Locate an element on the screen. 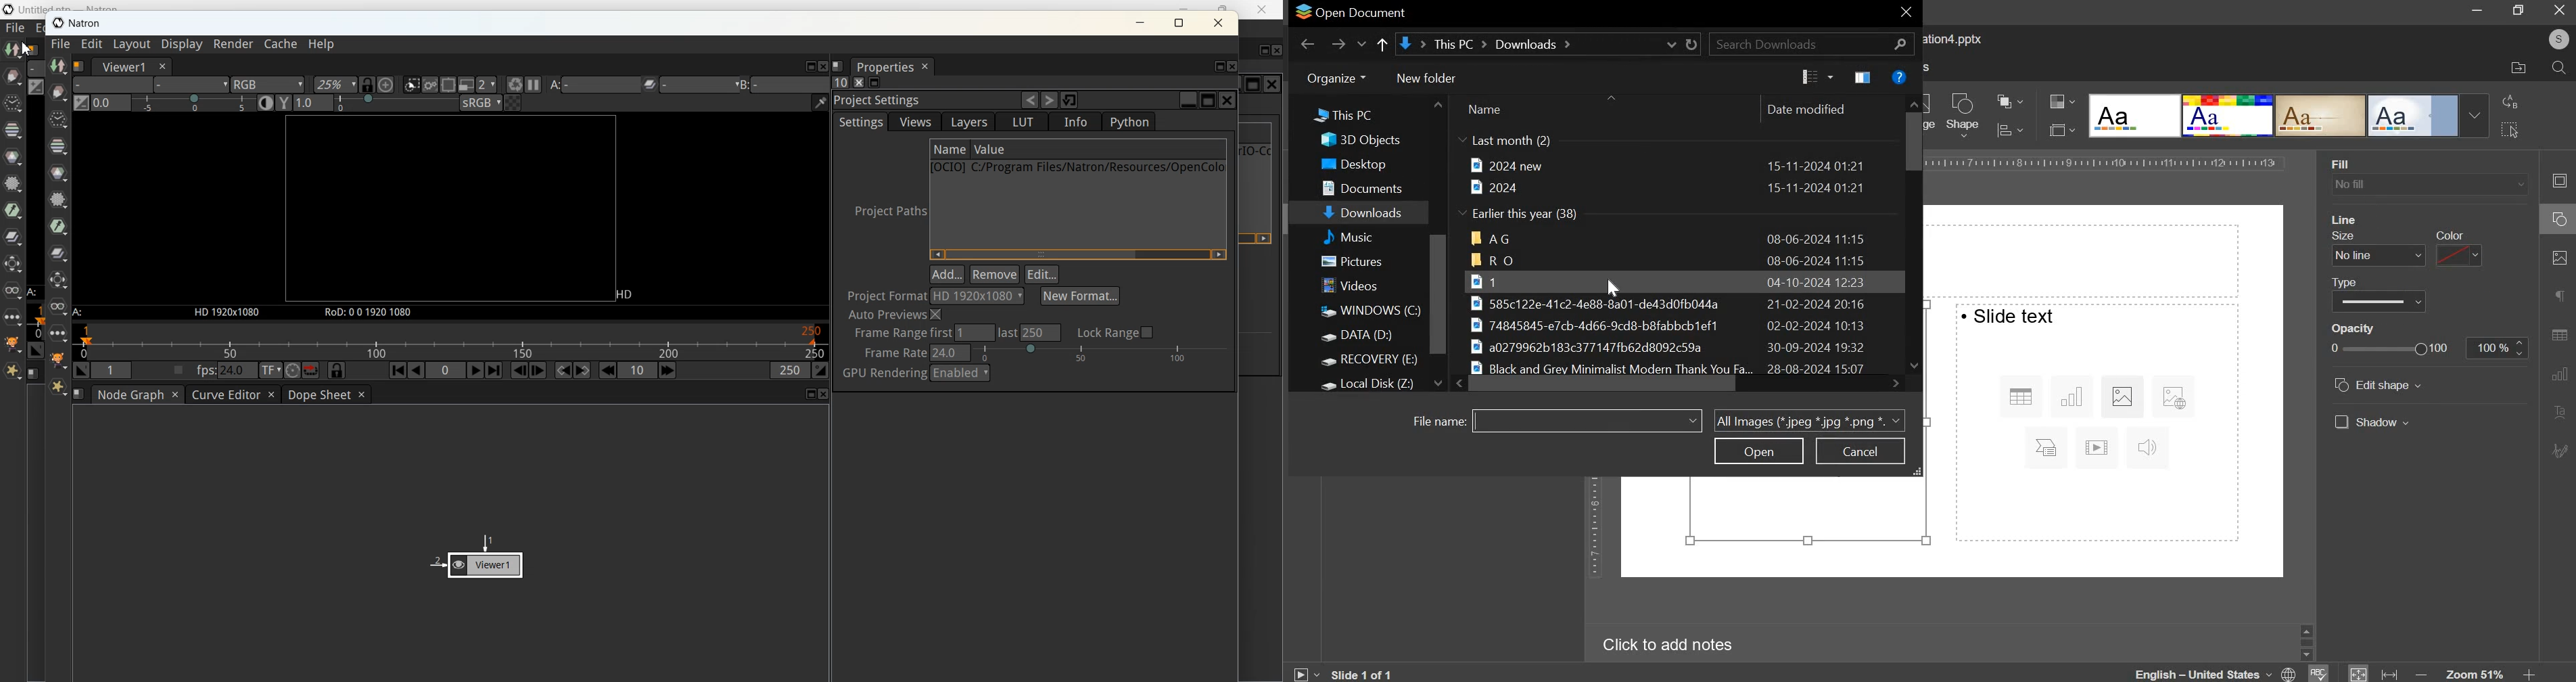 The width and height of the screenshot is (2576, 700). file name is located at coordinates (1586, 419).